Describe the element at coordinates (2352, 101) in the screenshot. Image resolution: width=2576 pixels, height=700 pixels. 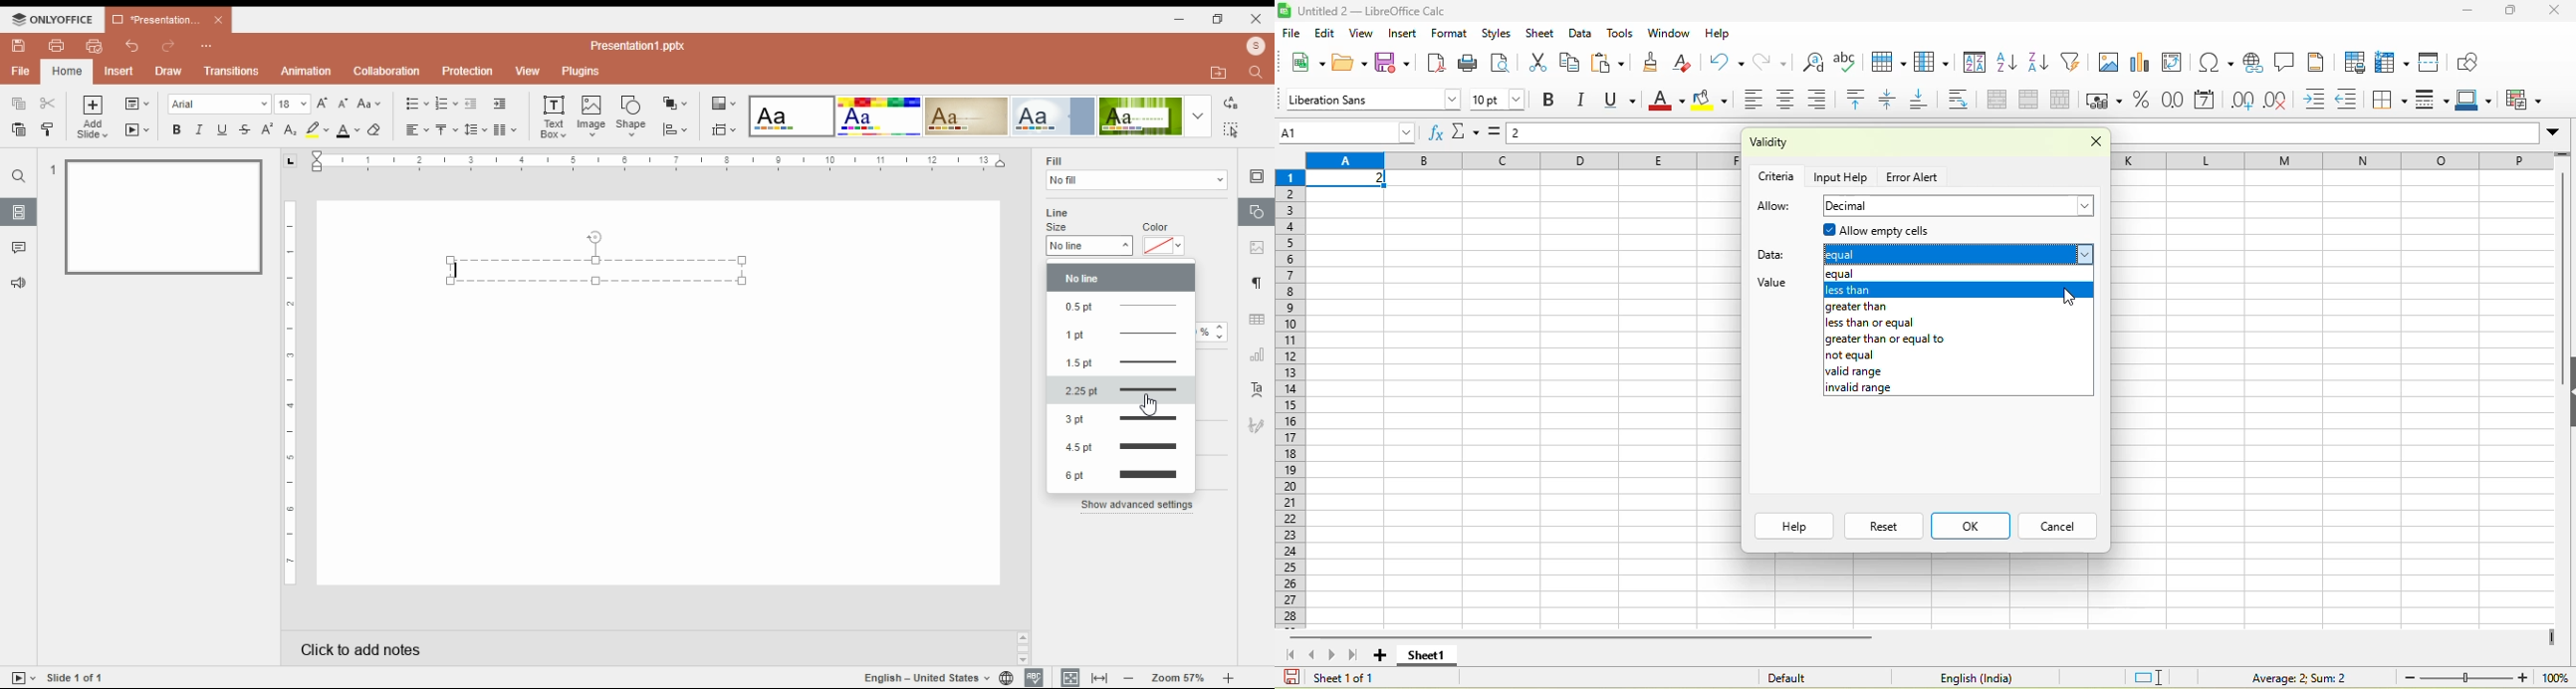
I see `decrease indent` at that location.